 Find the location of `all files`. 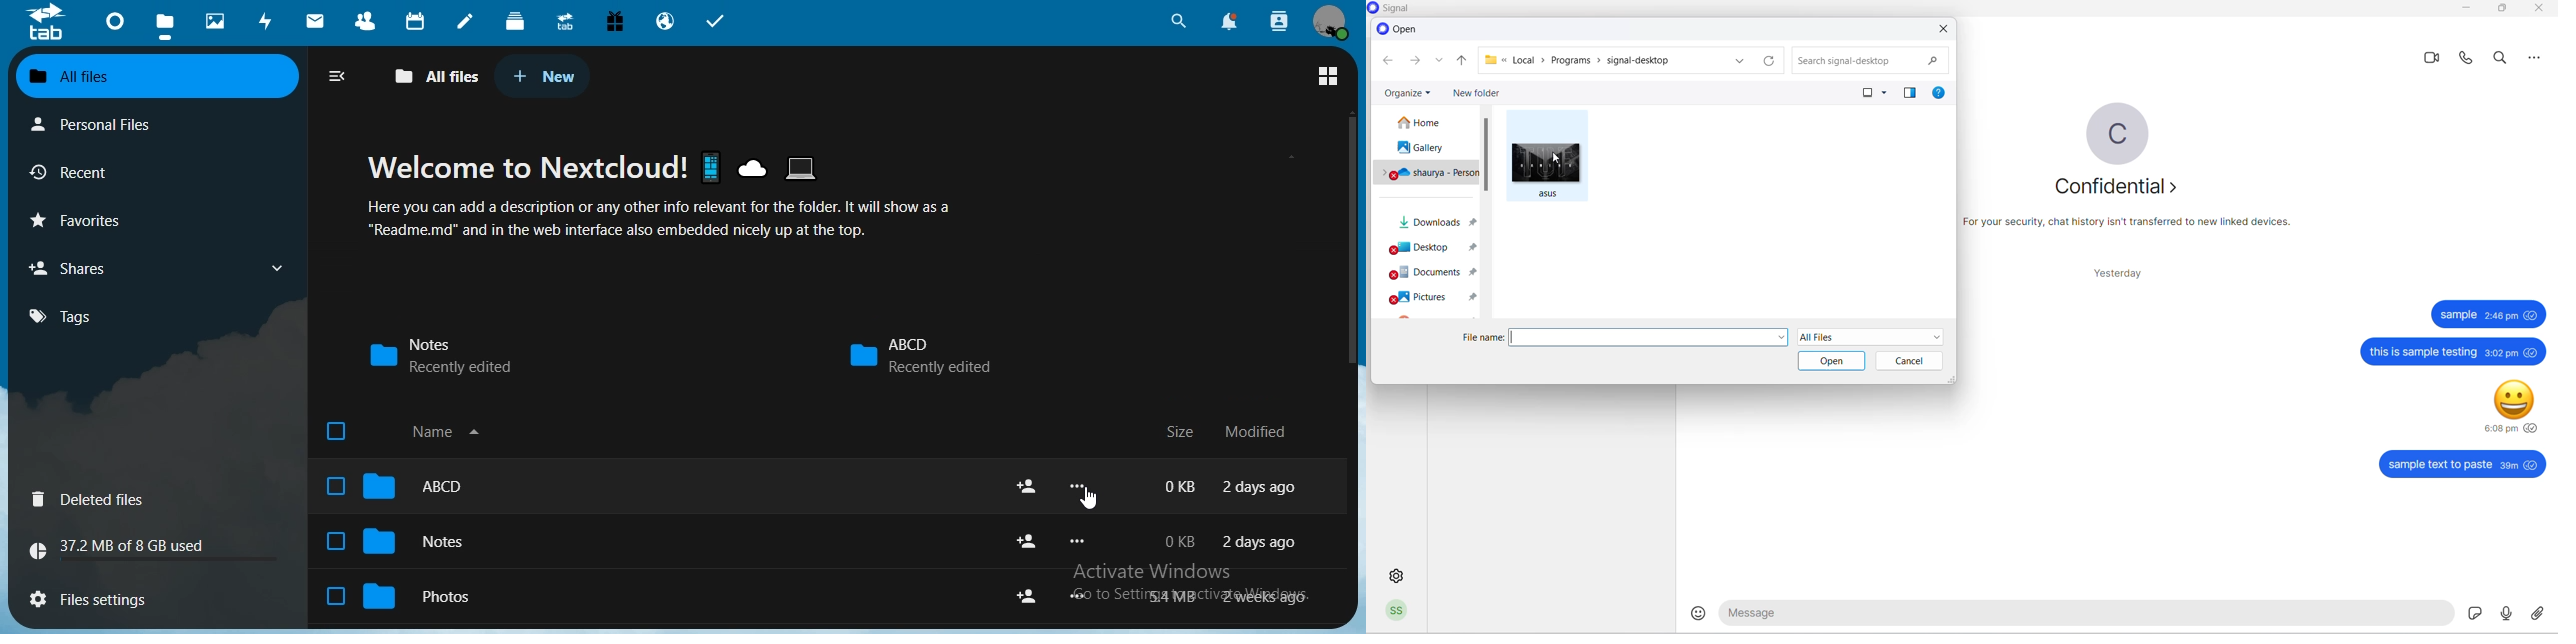

all files is located at coordinates (152, 73).